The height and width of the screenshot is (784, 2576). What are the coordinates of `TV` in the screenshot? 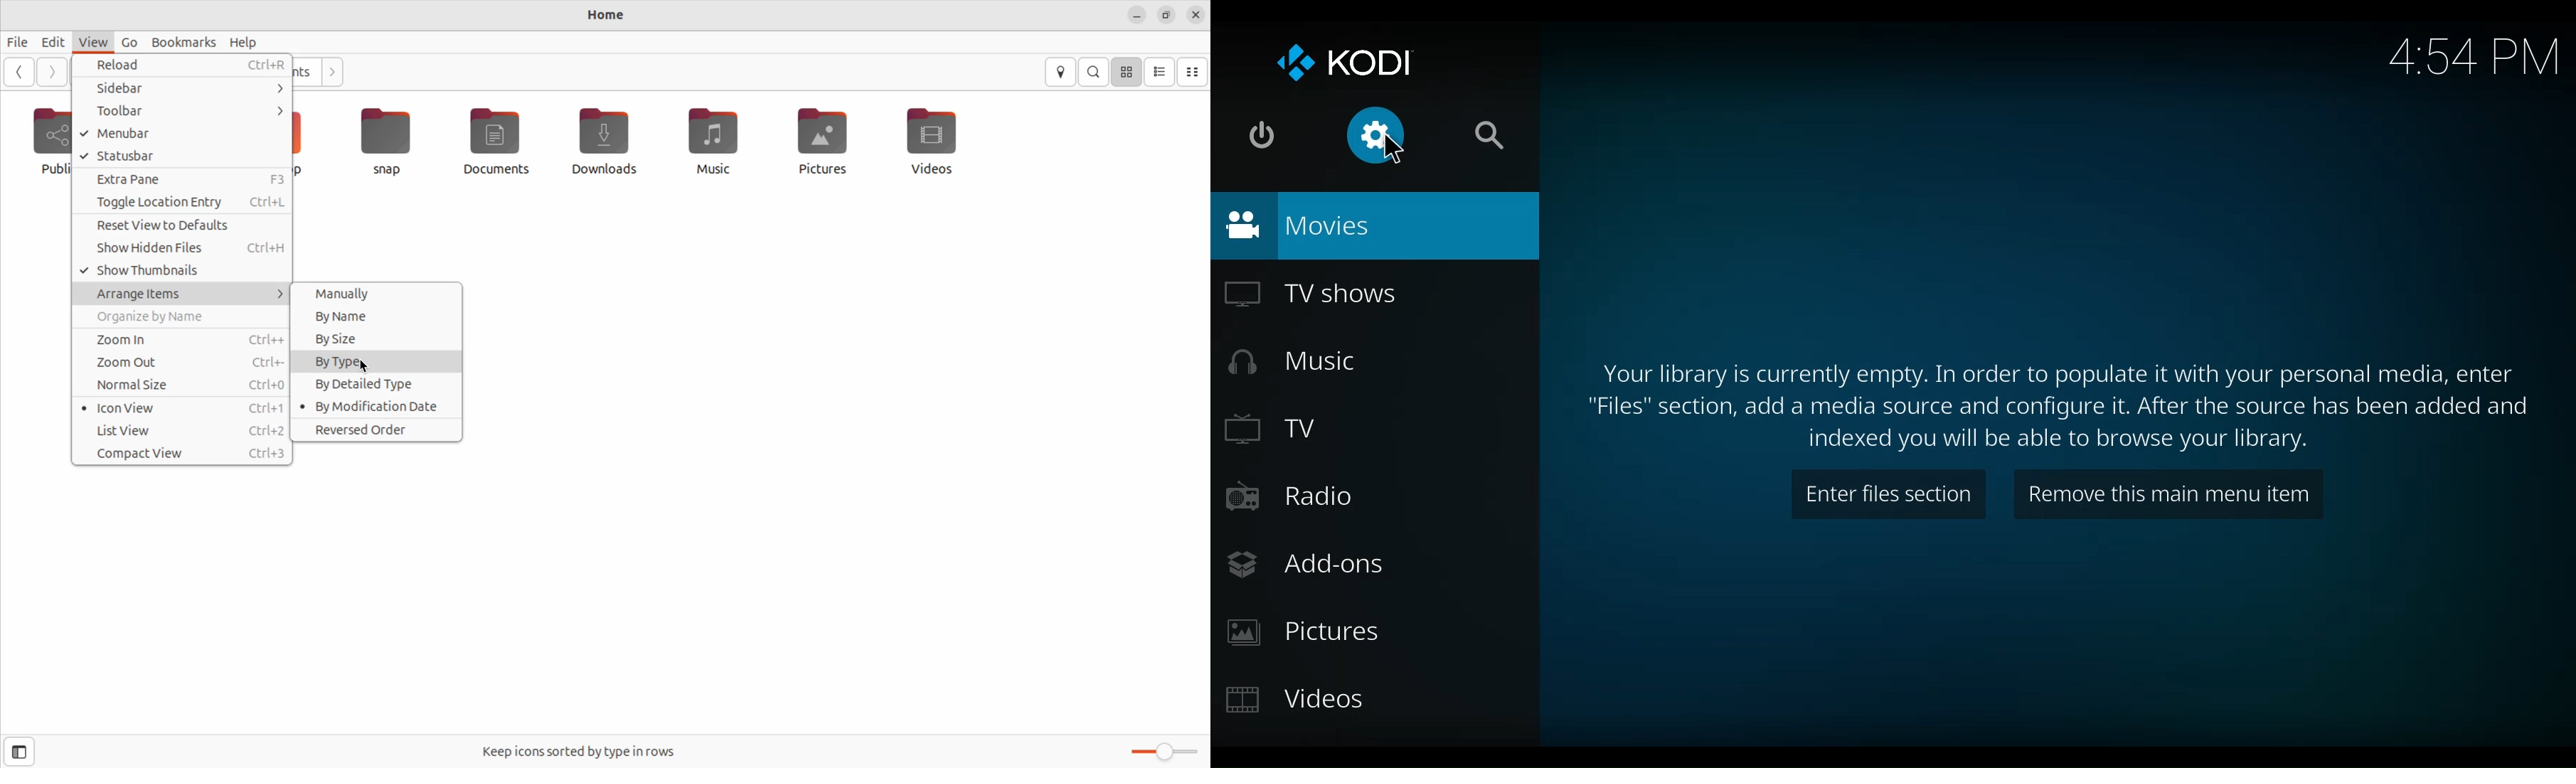 It's located at (1268, 429).